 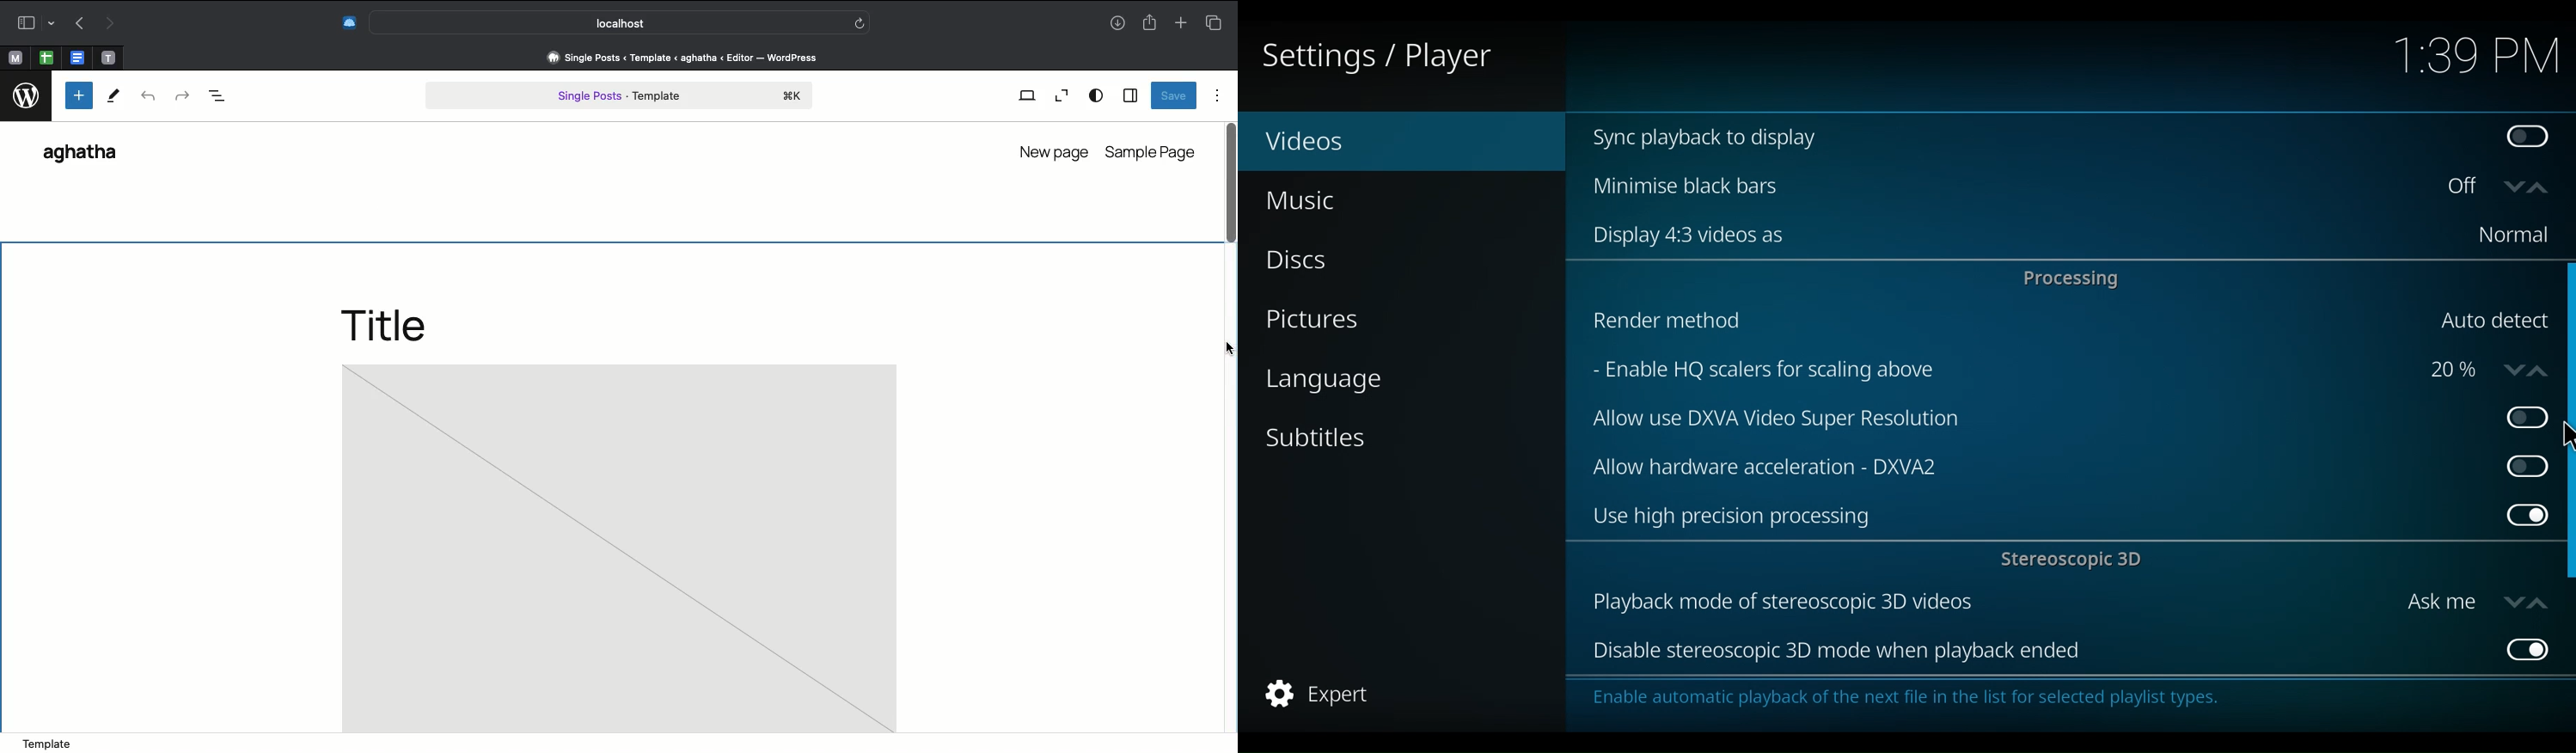 I want to click on Allow hardware acceleration -DXVA2, so click(x=2032, y=465).